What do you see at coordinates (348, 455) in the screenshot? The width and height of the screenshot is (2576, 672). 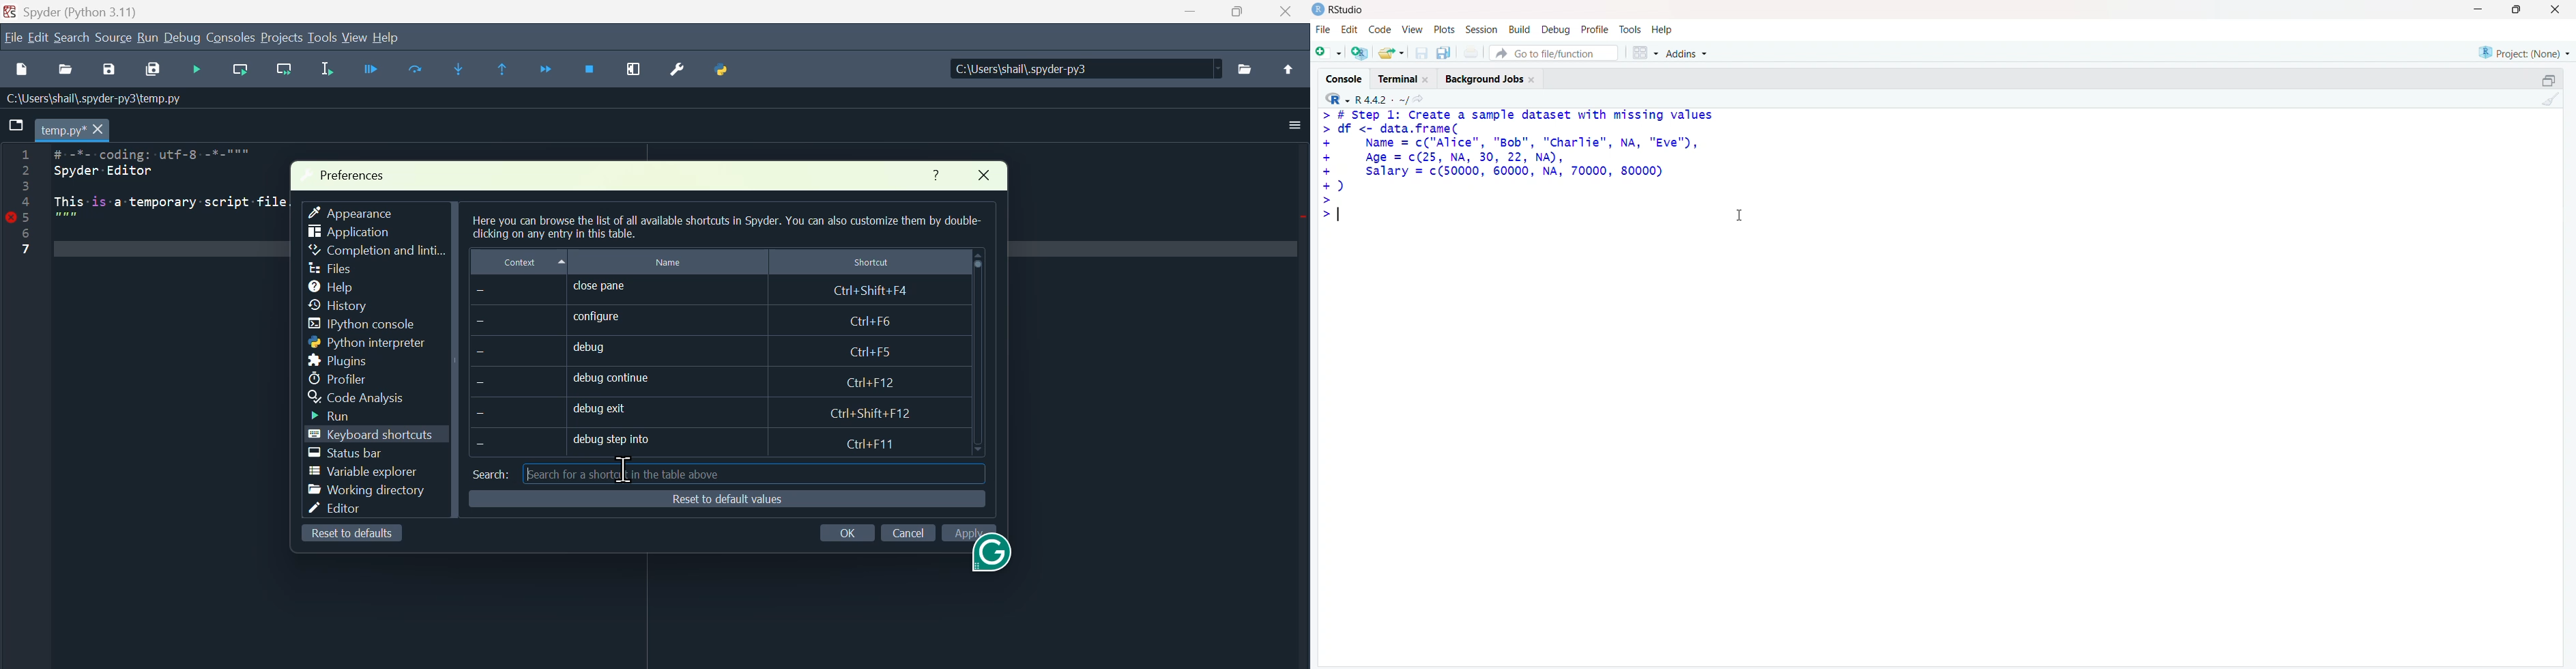 I see `Status bar` at bounding box center [348, 455].